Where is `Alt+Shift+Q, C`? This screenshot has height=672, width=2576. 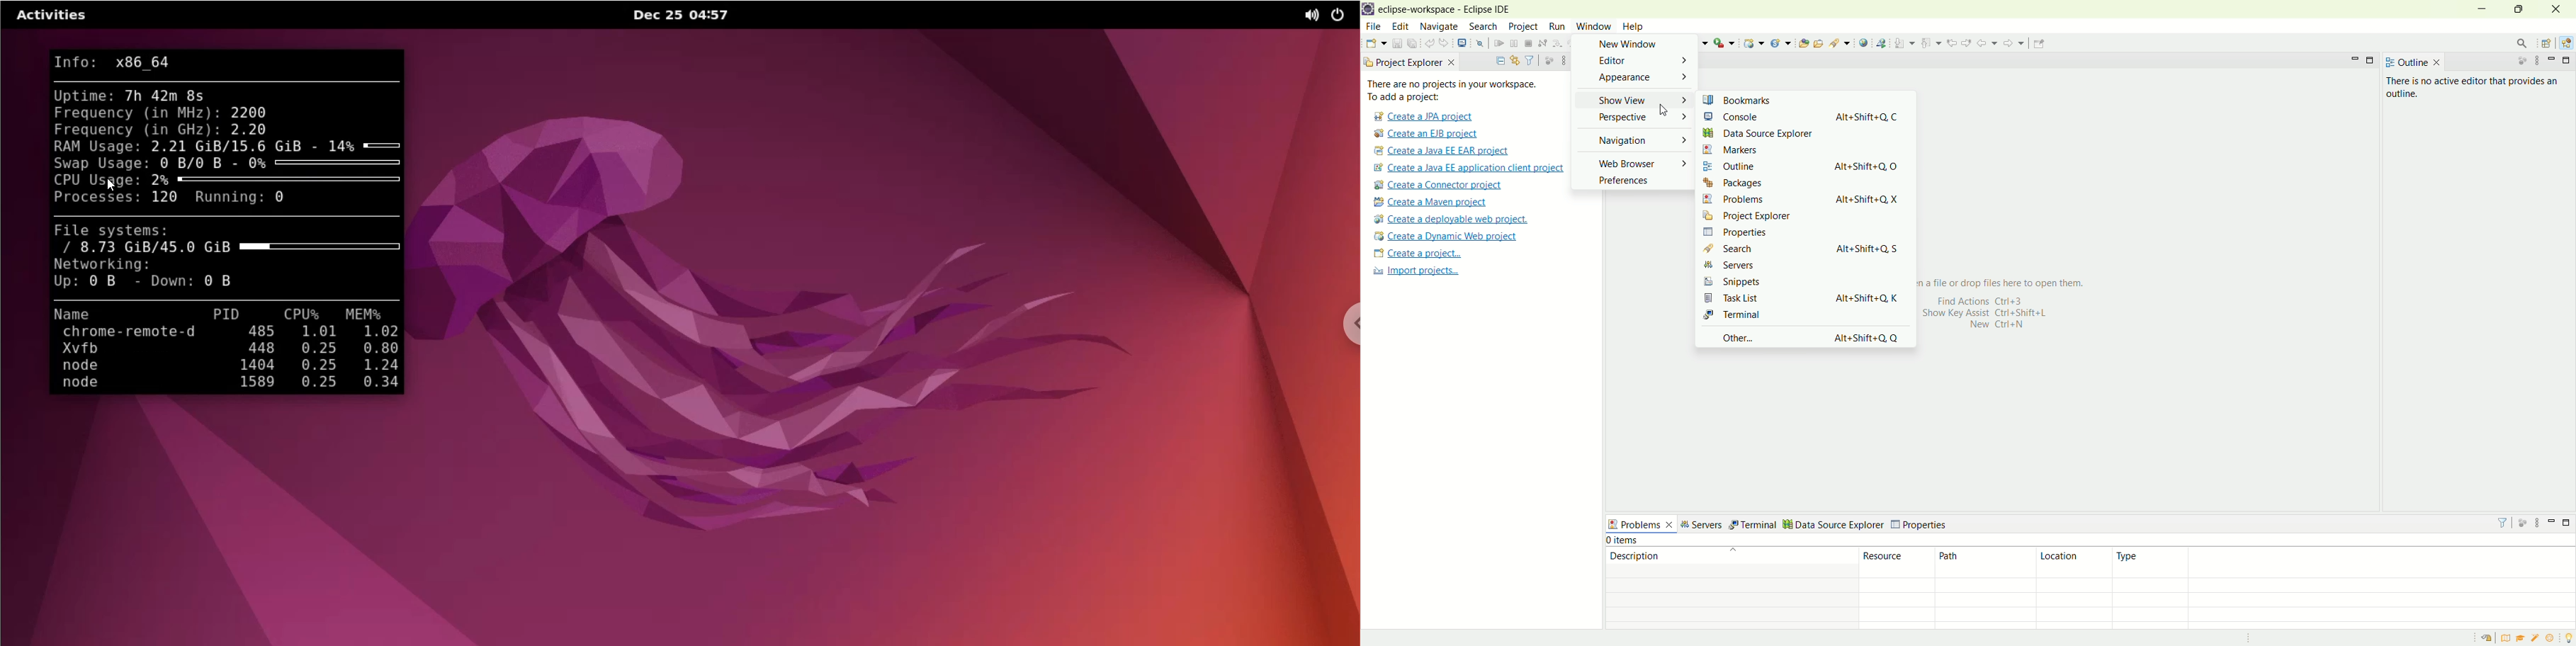
Alt+Shift+Q, C is located at coordinates (1868, 117).